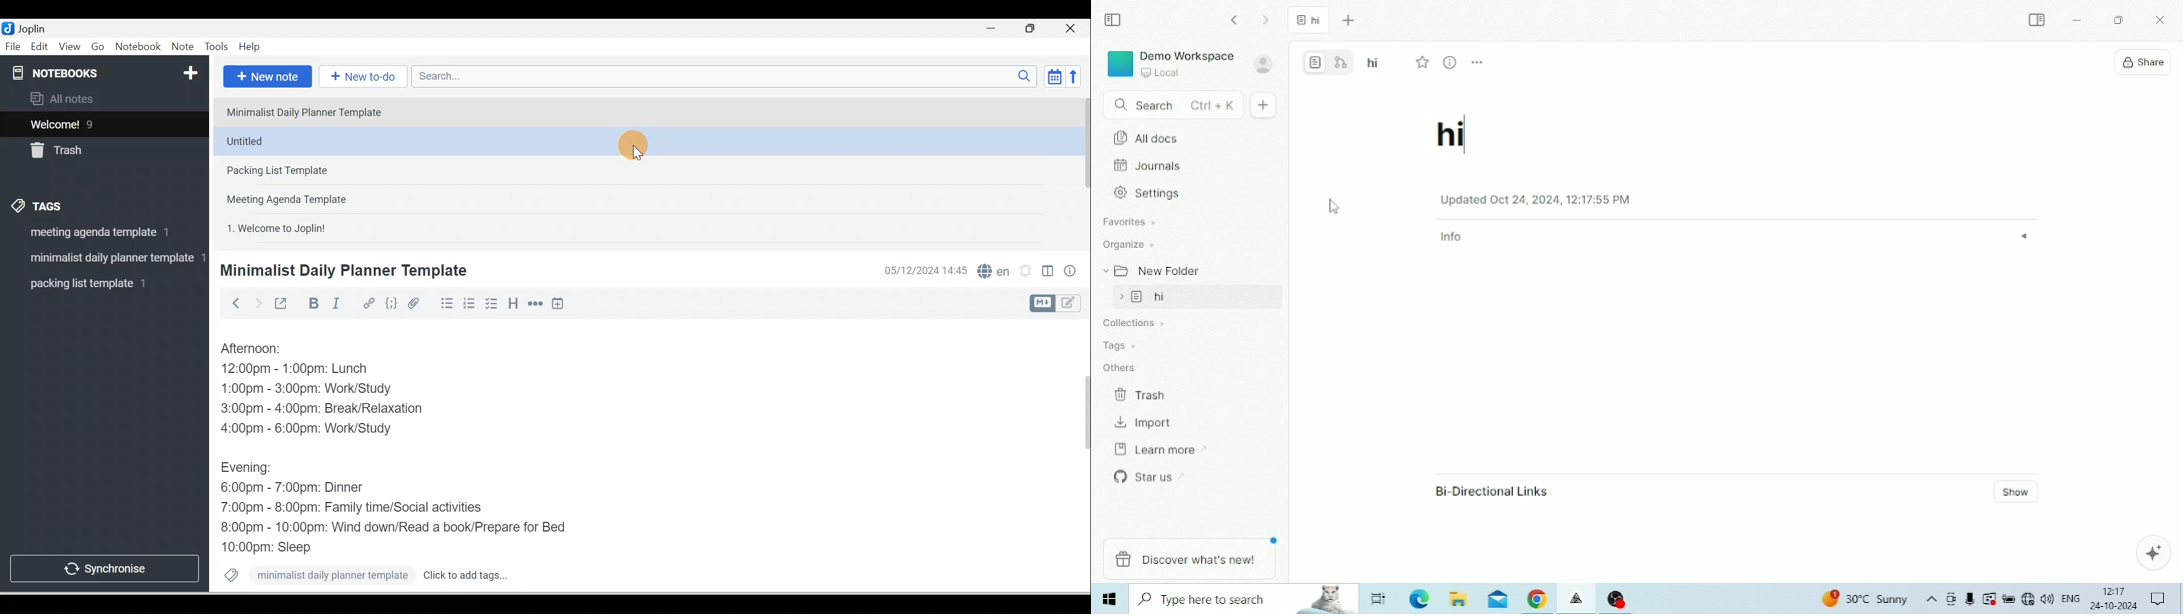 The height and width of the screenshot is (616, 2184). Describe the element at coordinates (1537, 600) in the screenshot. I see `Google Chrome` at that location.